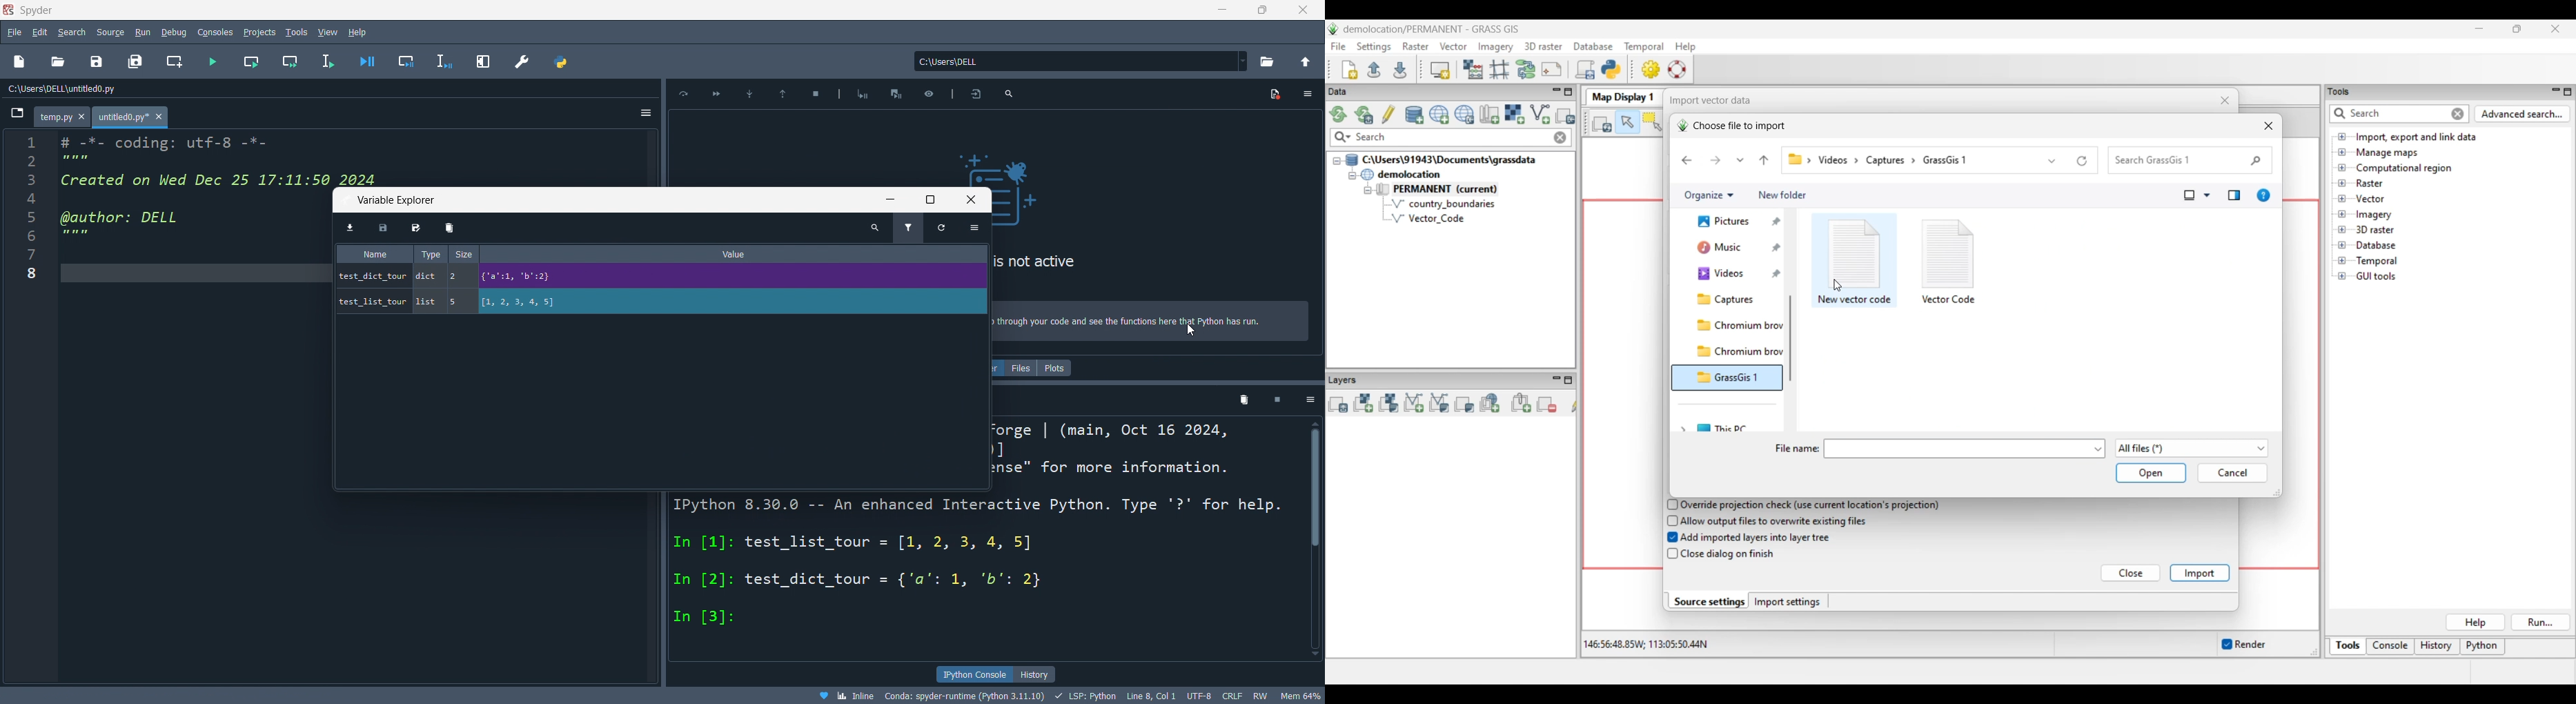 The image size is (2576, 728). I want to click on options, so click(1309, 399).